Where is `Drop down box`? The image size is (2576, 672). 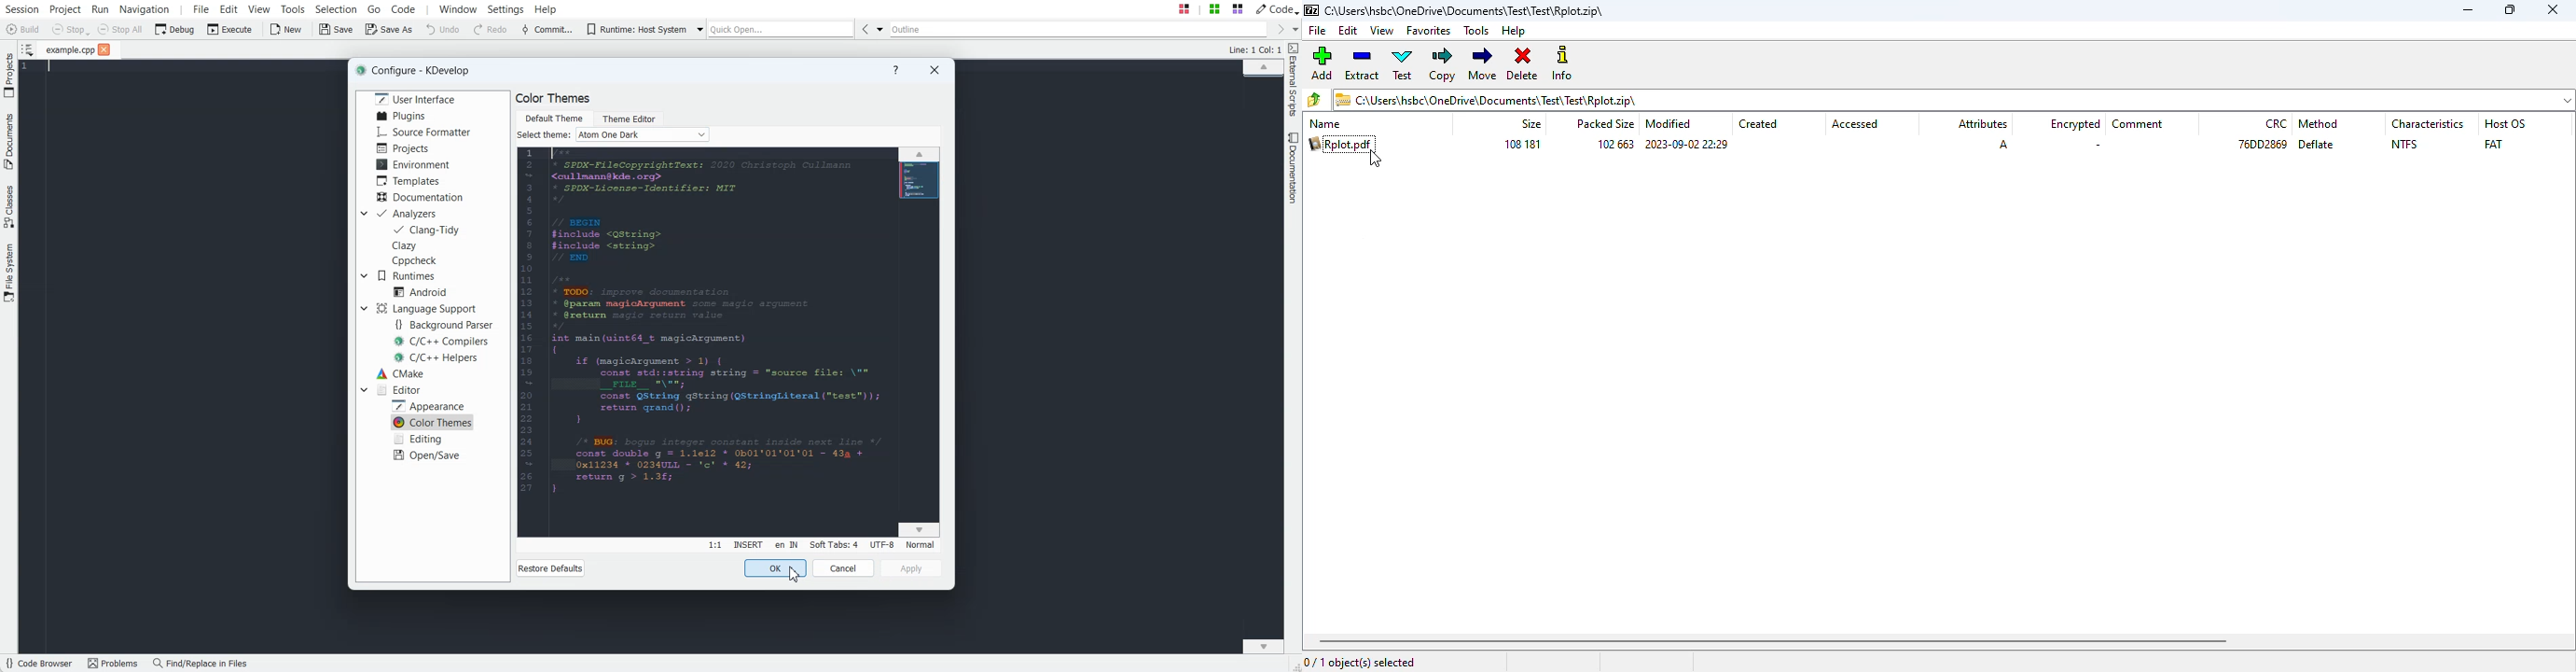
Drop down box is located at coordinates (699, 30).